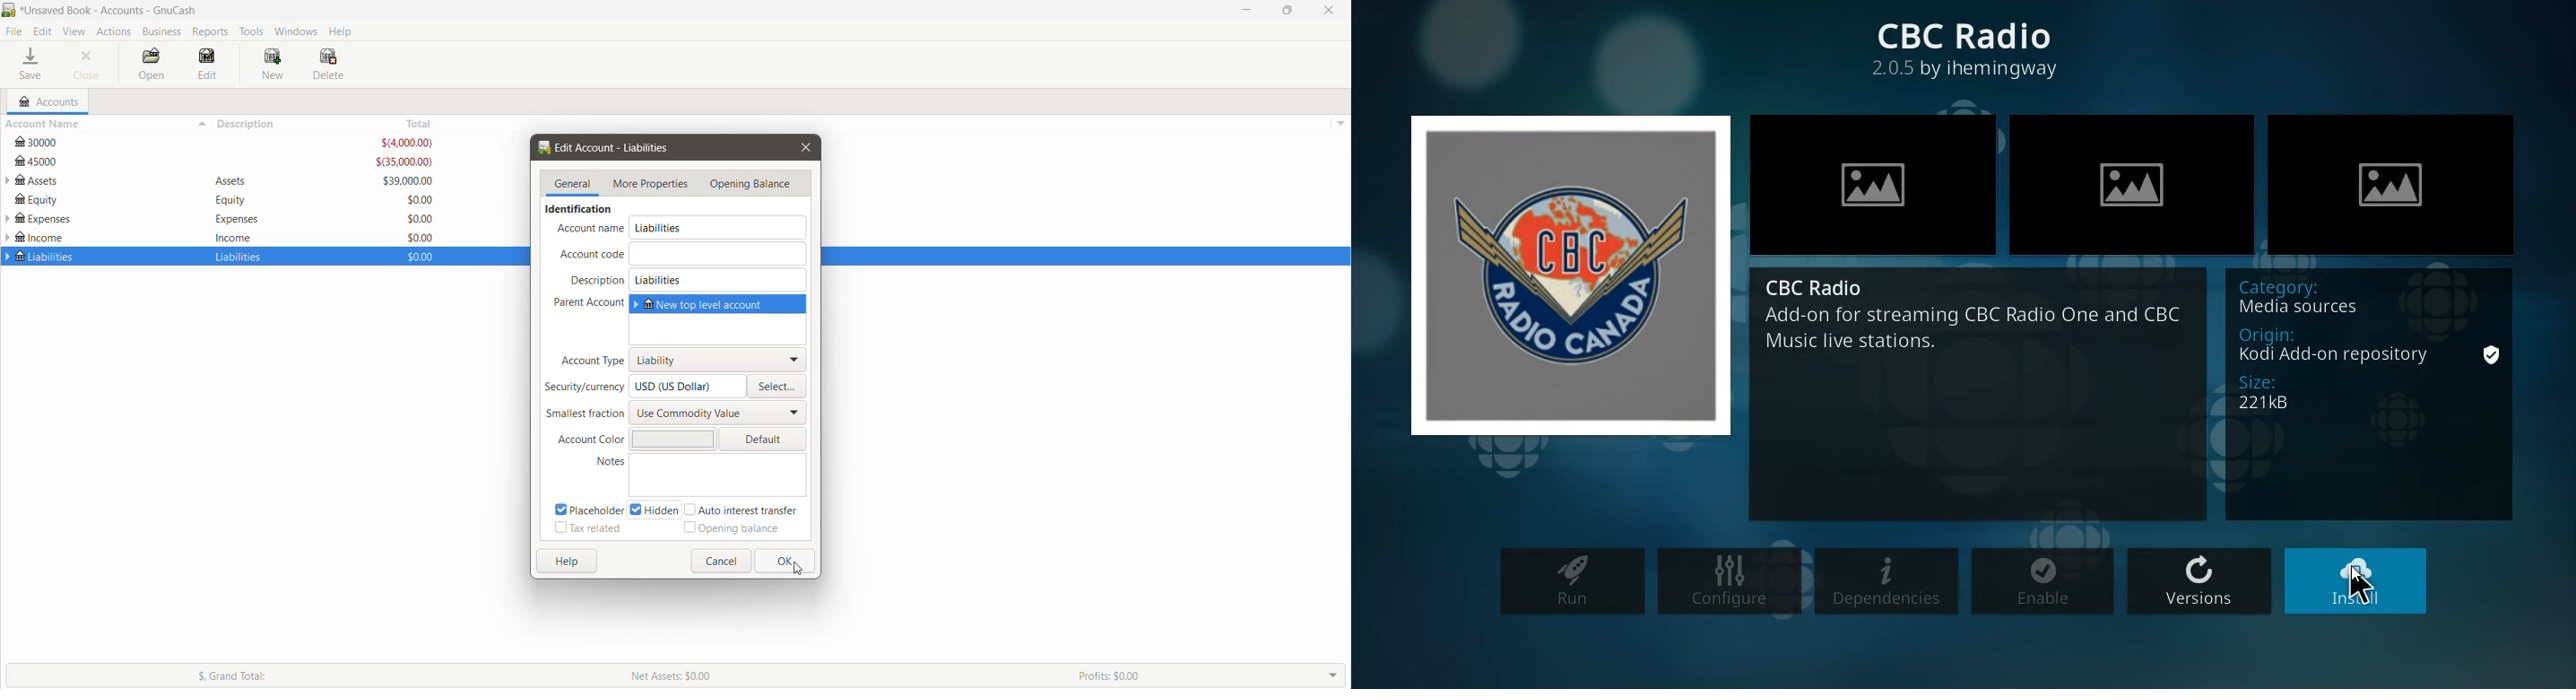 The image size is (2576, 700). What do you see at coordinates (2283, 393) in the screenshot?
I see `size` at bounding box center [2283, 393].